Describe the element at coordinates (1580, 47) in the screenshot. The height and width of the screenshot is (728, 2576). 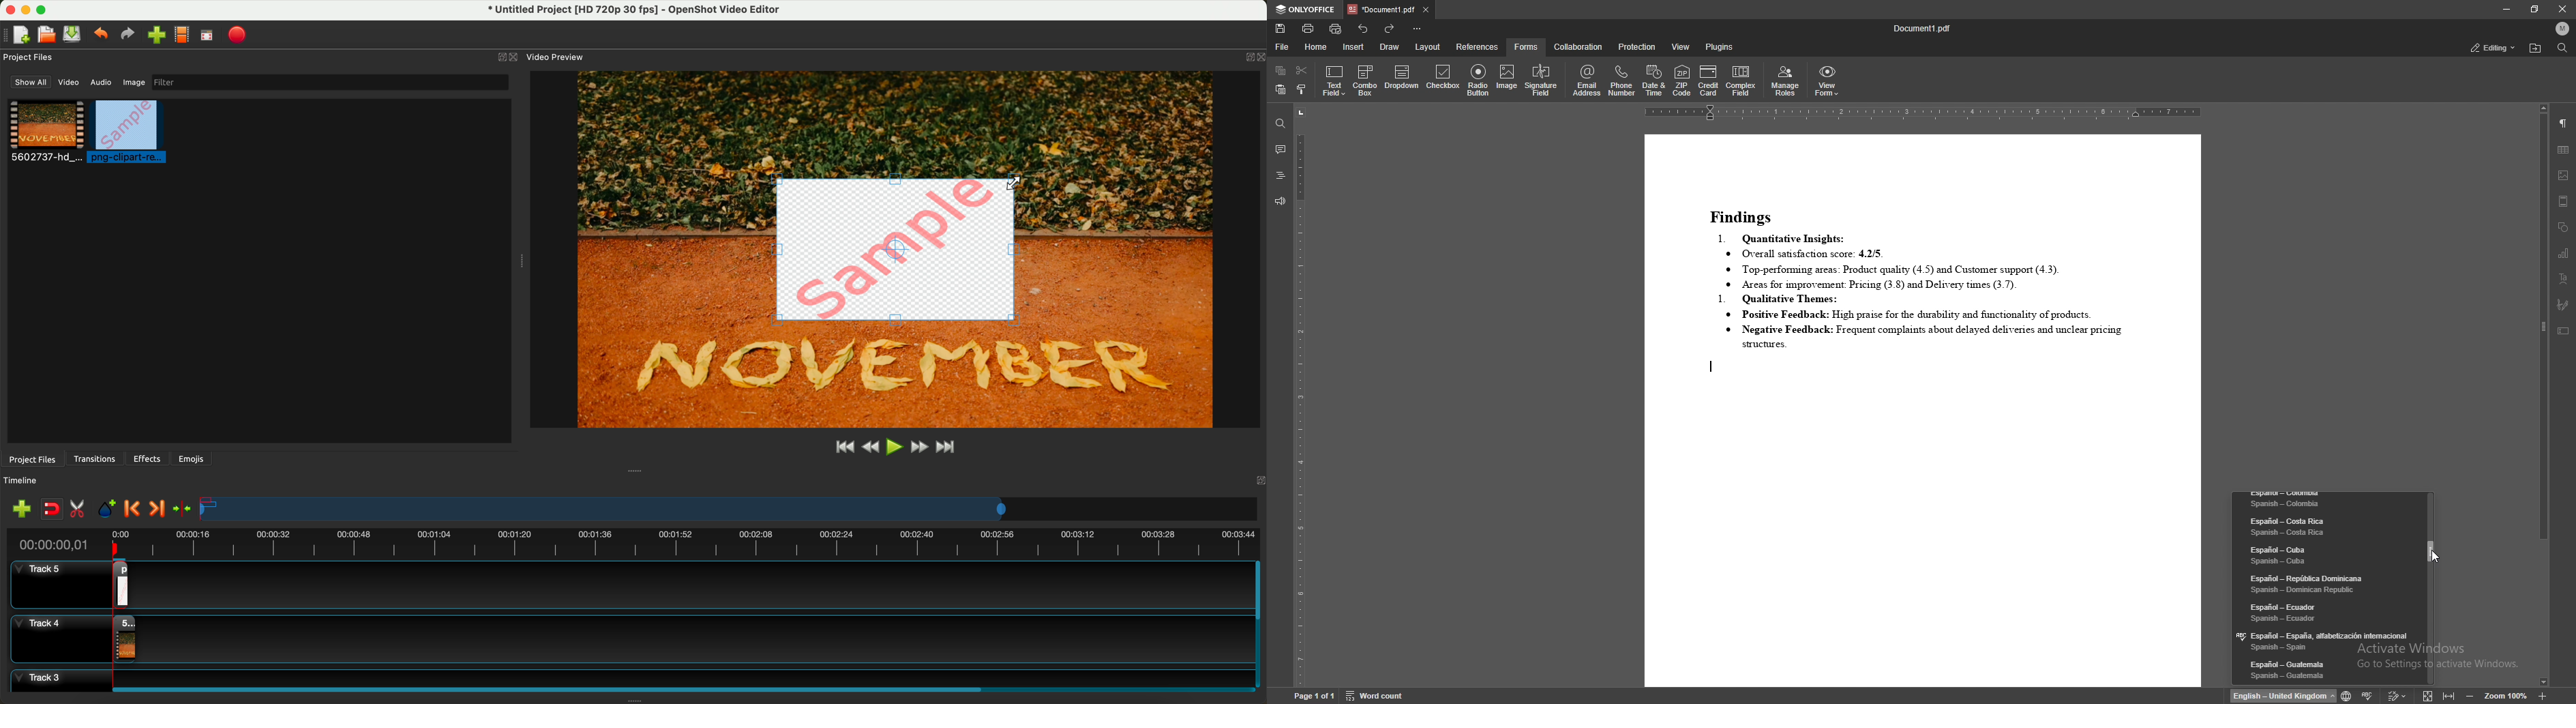
I see `collaboration` at that location.